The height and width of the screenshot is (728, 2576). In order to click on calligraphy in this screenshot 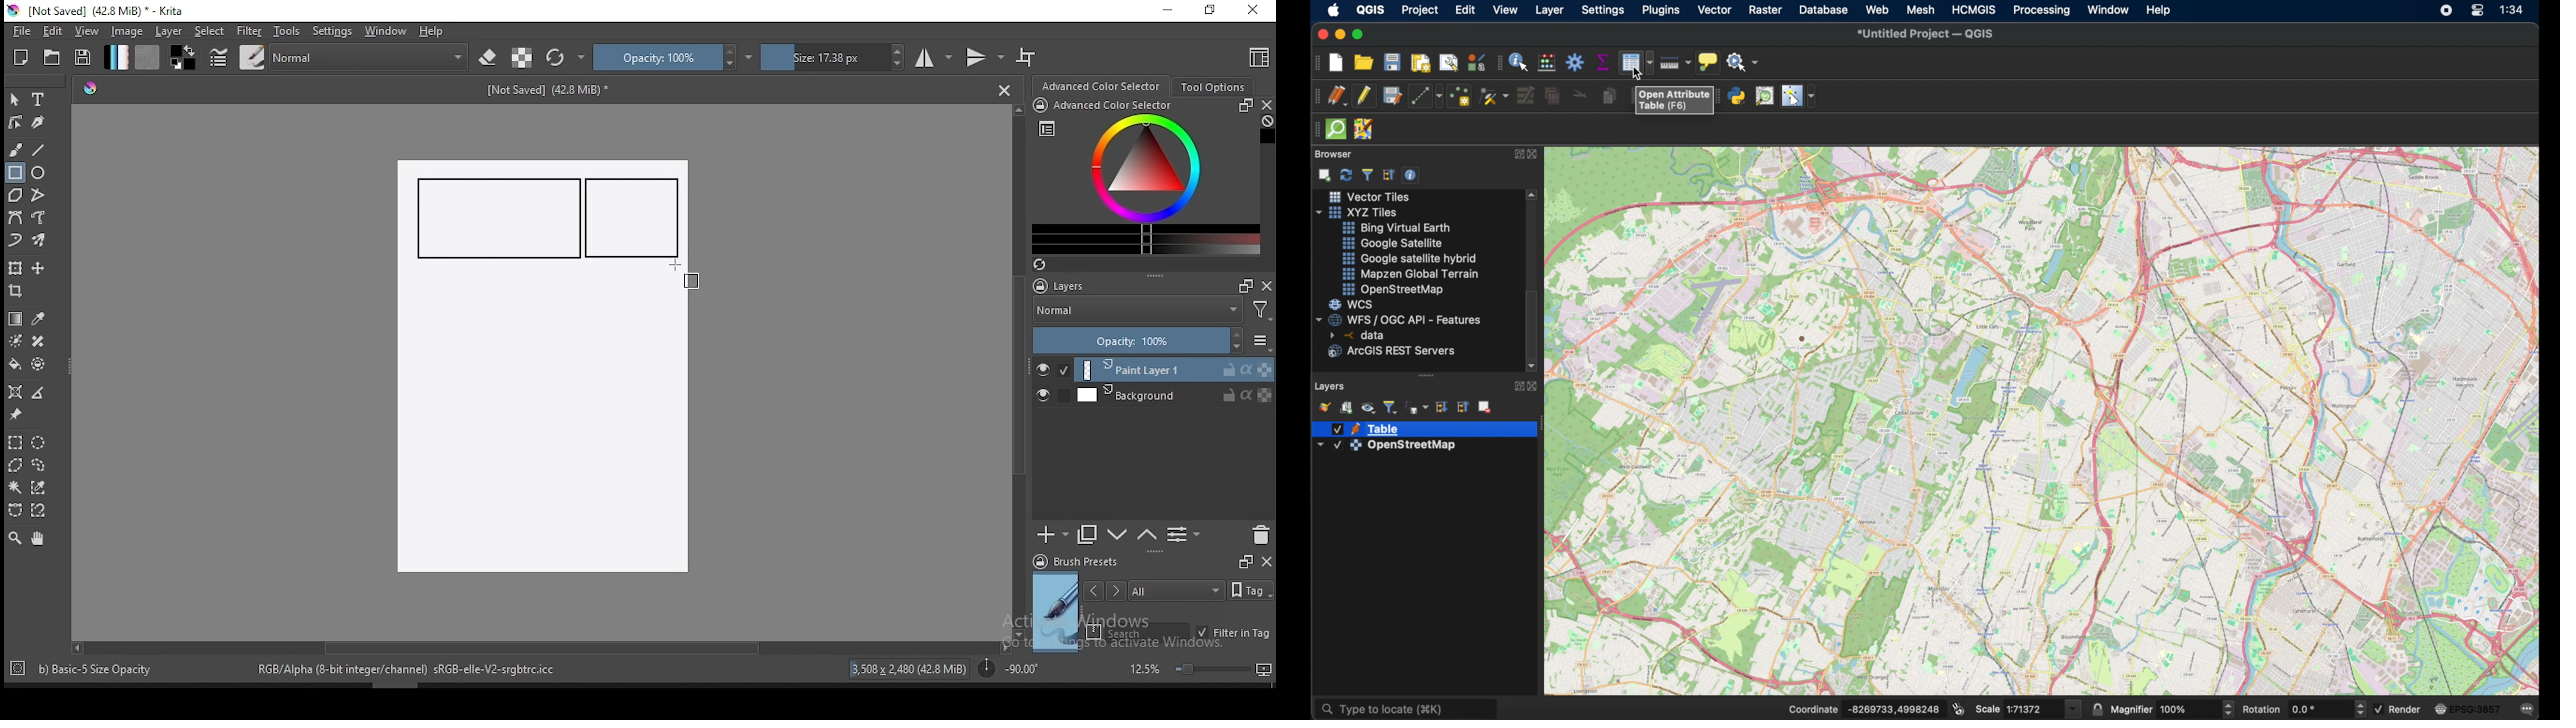, I will do `click(39, 121)`.